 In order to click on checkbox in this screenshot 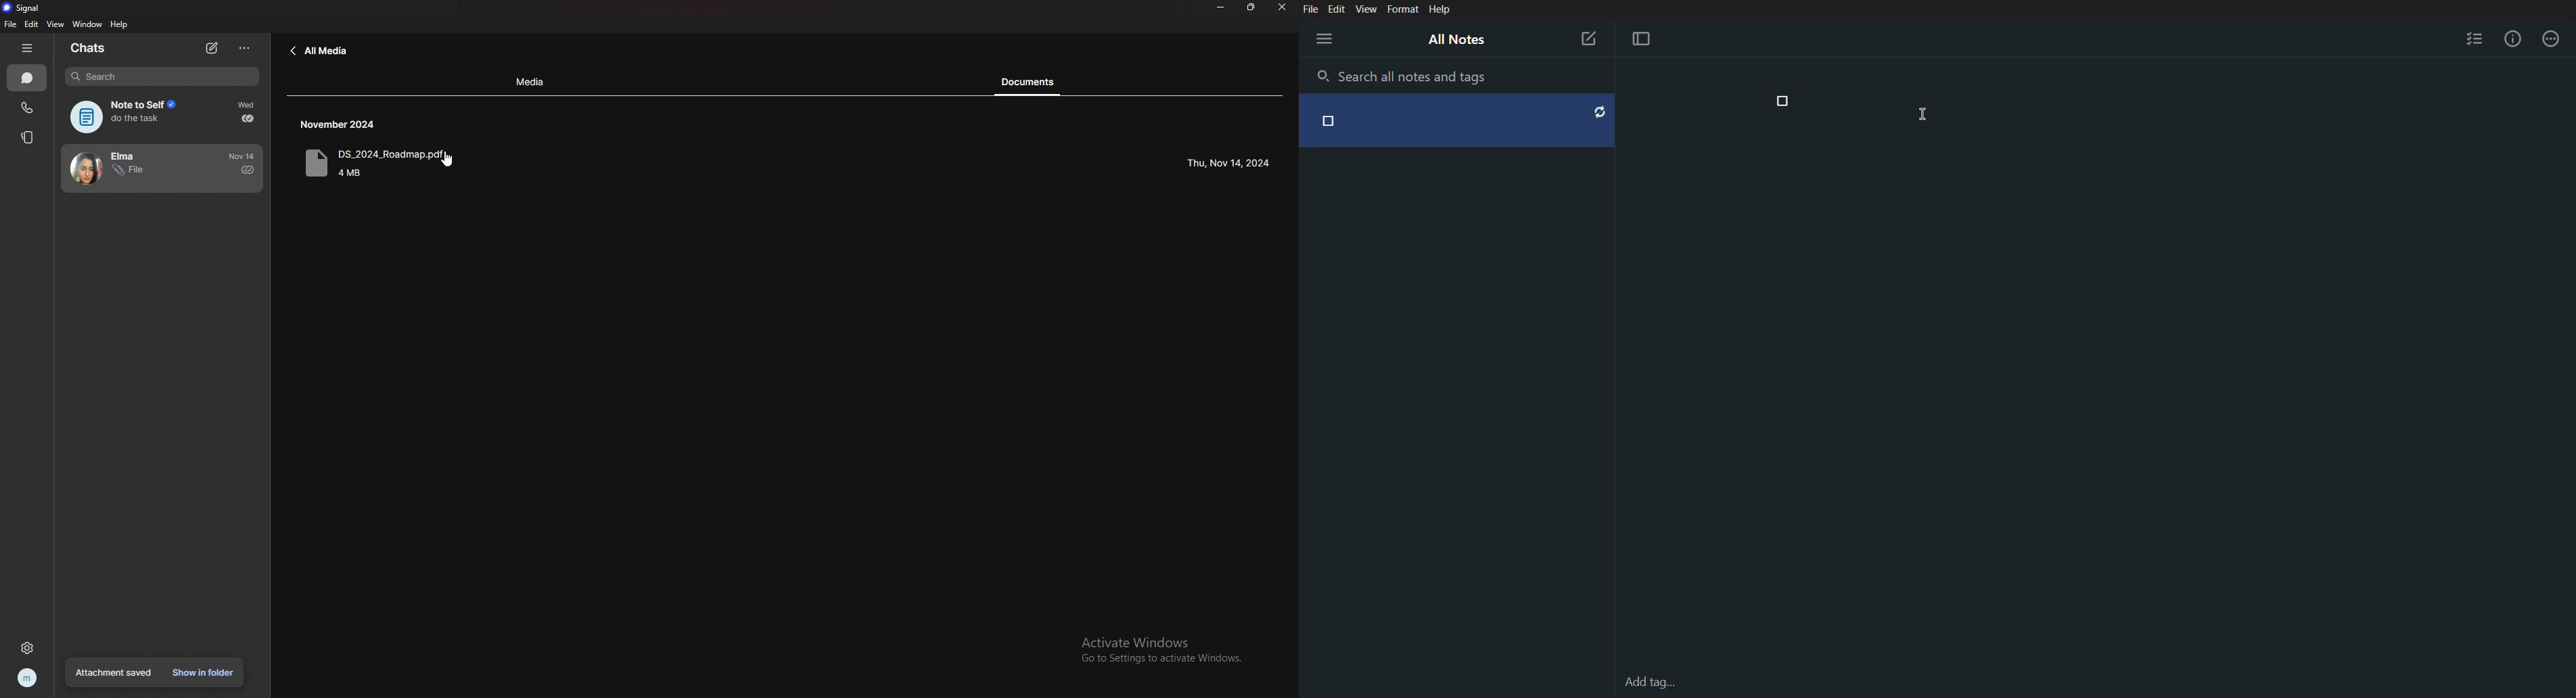, I will do `click(1325, 120)`.